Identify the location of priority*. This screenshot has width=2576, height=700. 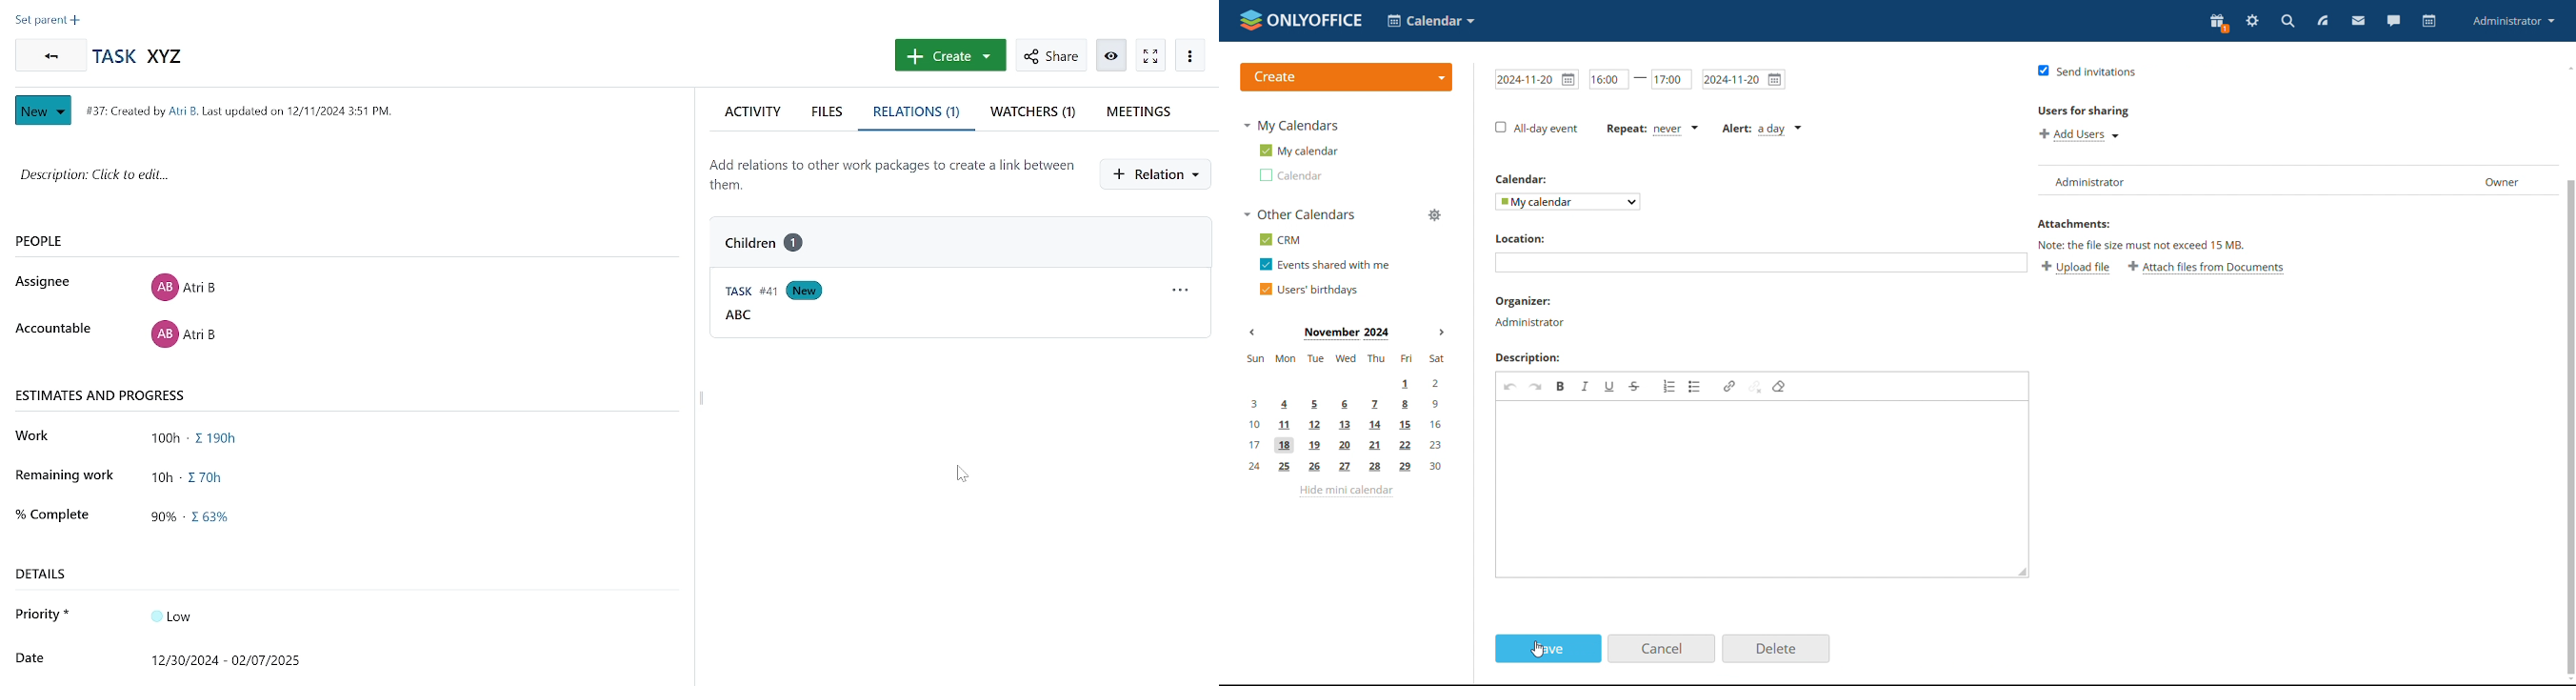
(44, 614).